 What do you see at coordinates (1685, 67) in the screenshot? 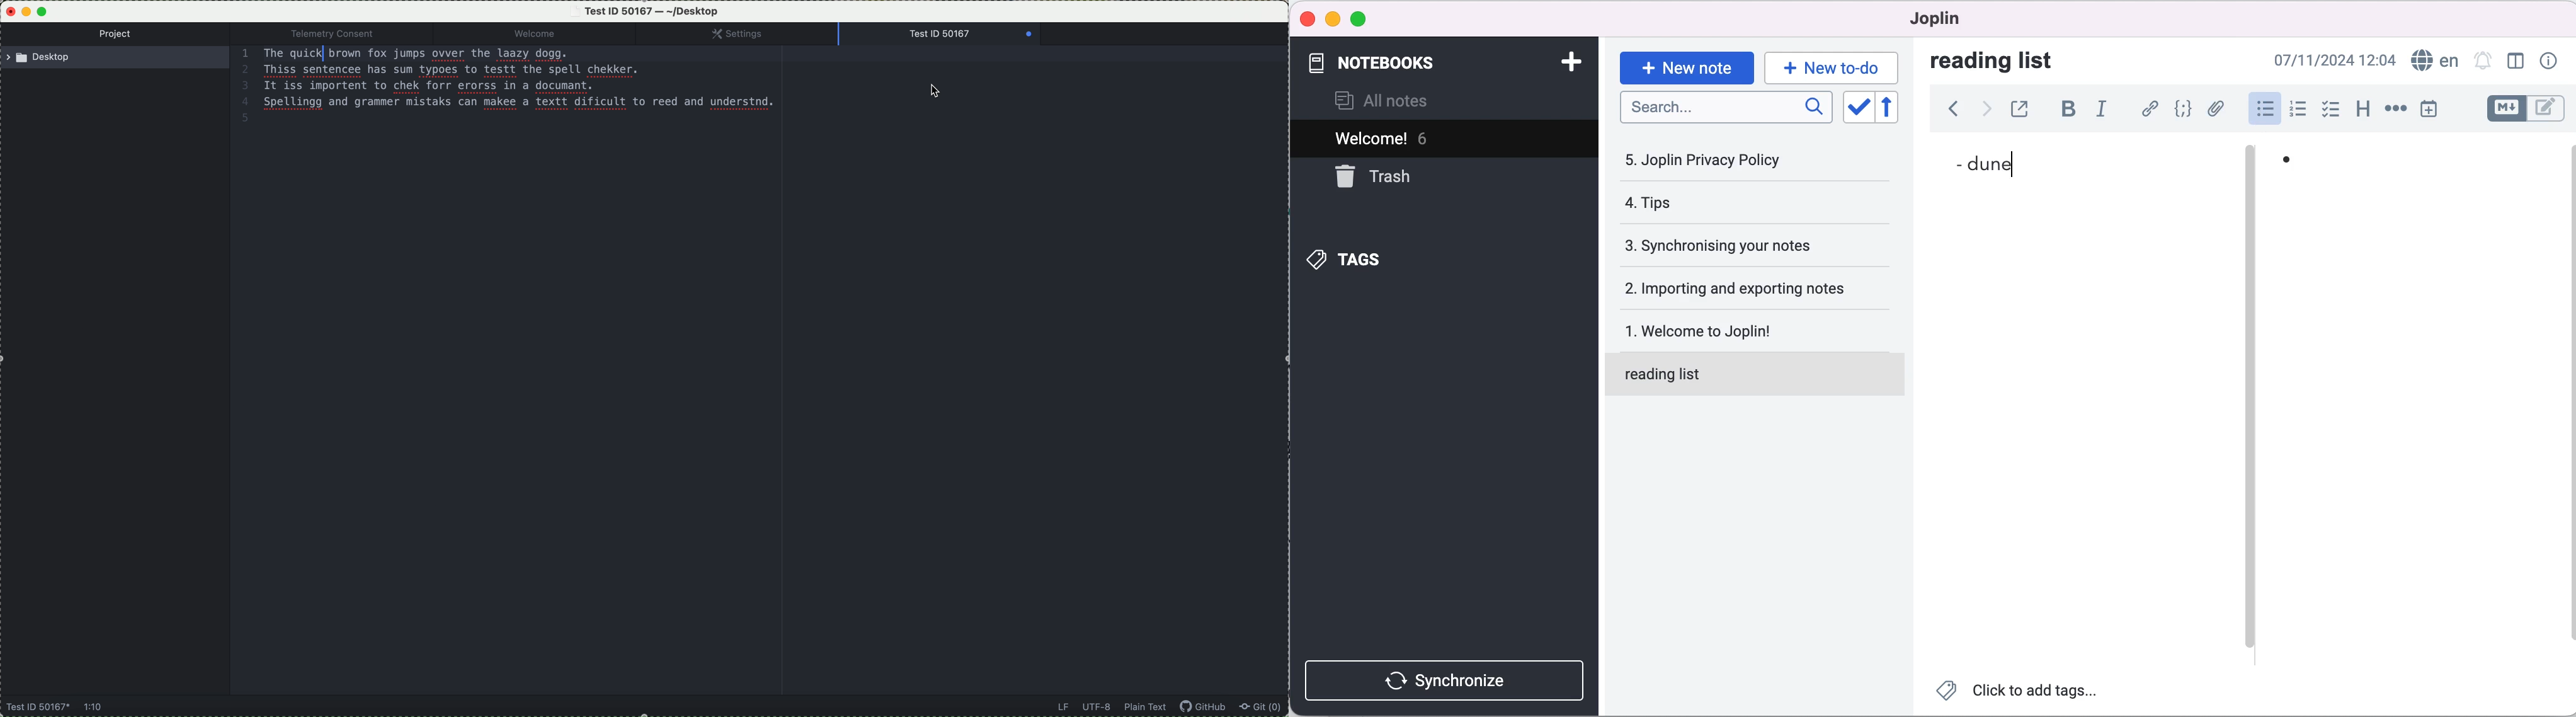
I see `new note` at bounding box center [1685, 67].